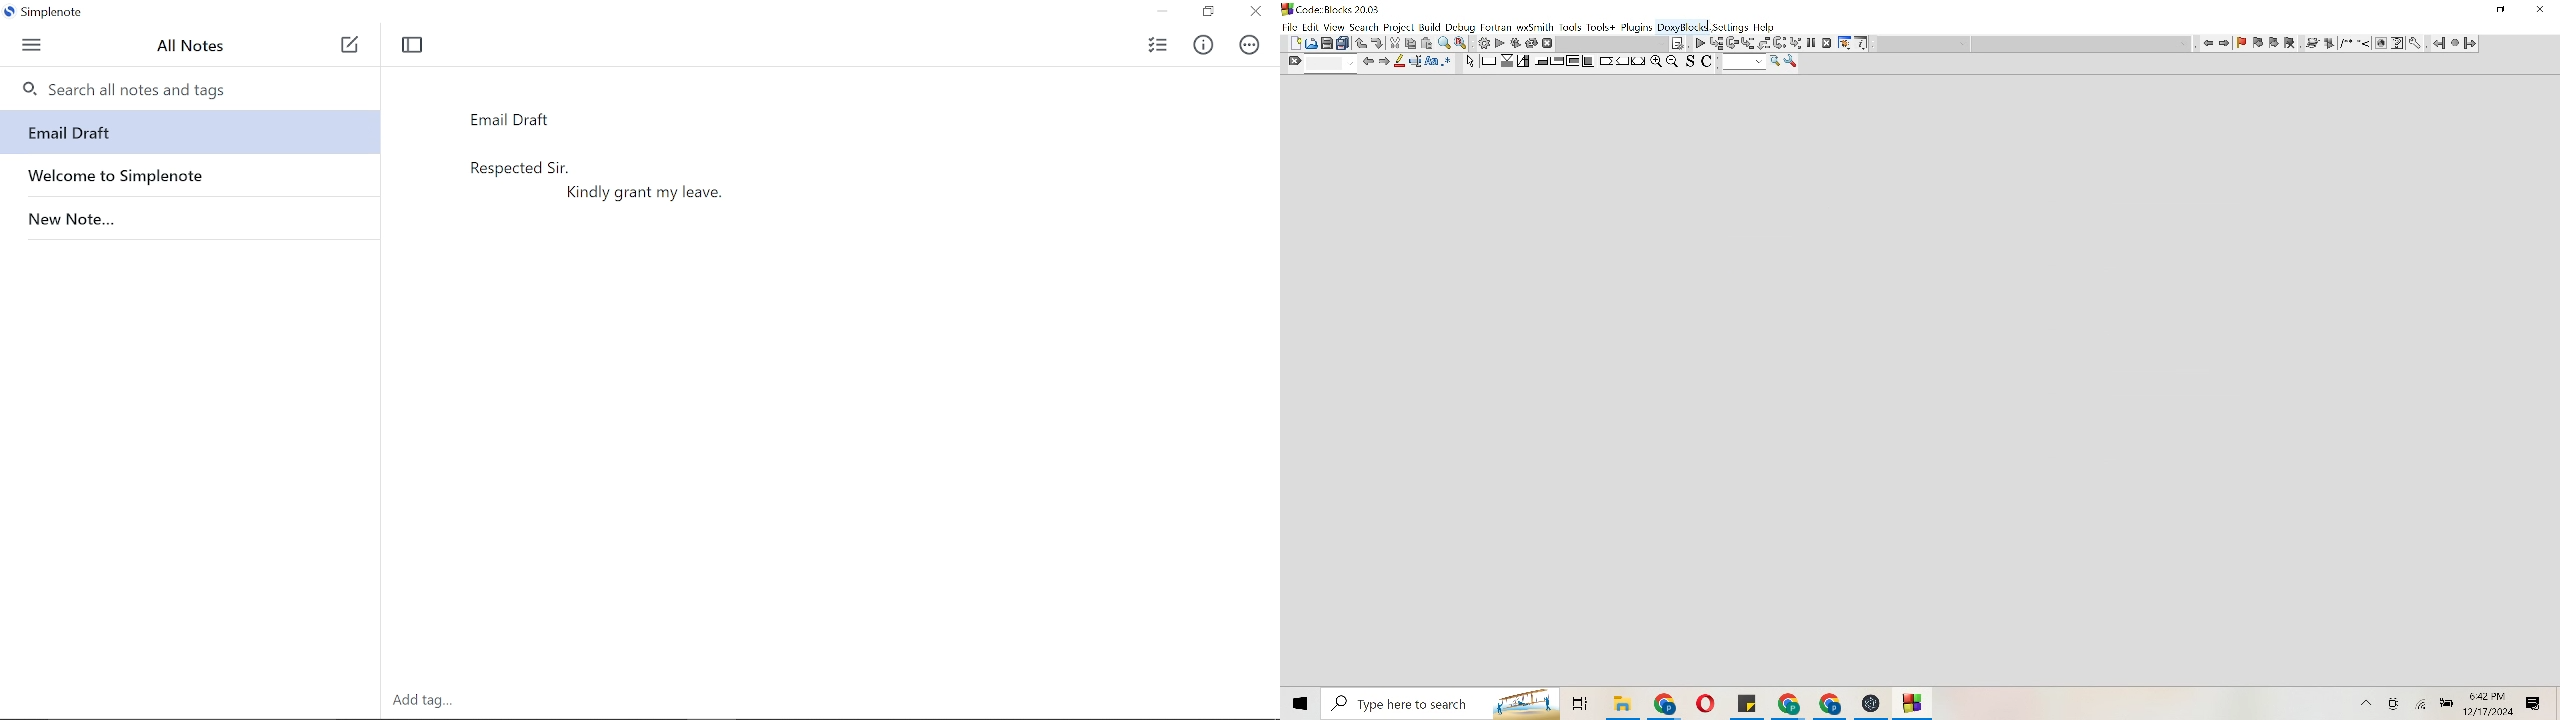 Image resolution: width=2576 pixels, height=728 pixels. What do you see at coordinates (2417, 44) in the screenshot?
I see `tools` at bounding box center [2417, 44].